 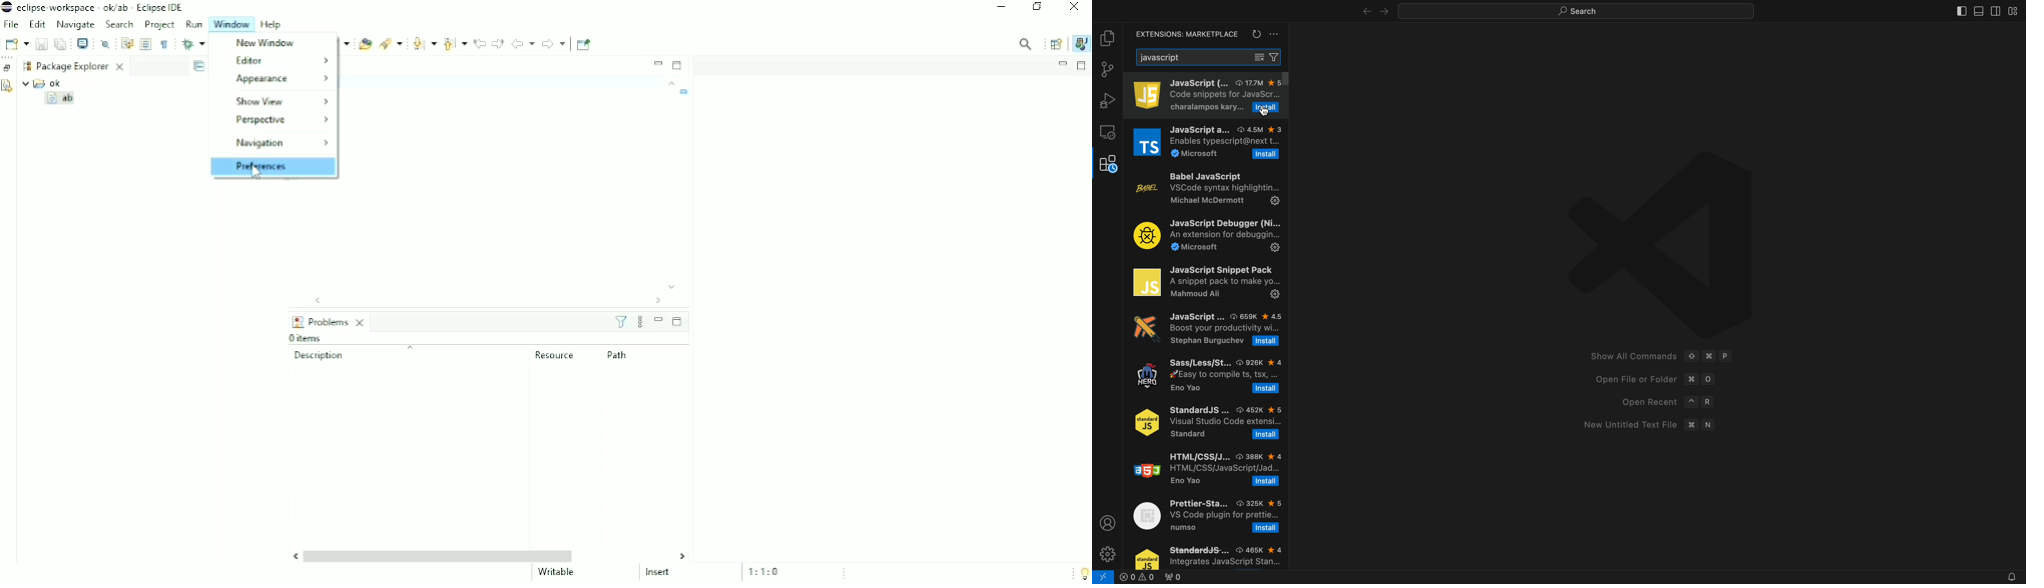 I want to click on Tip, so click(x=1080, y=572).